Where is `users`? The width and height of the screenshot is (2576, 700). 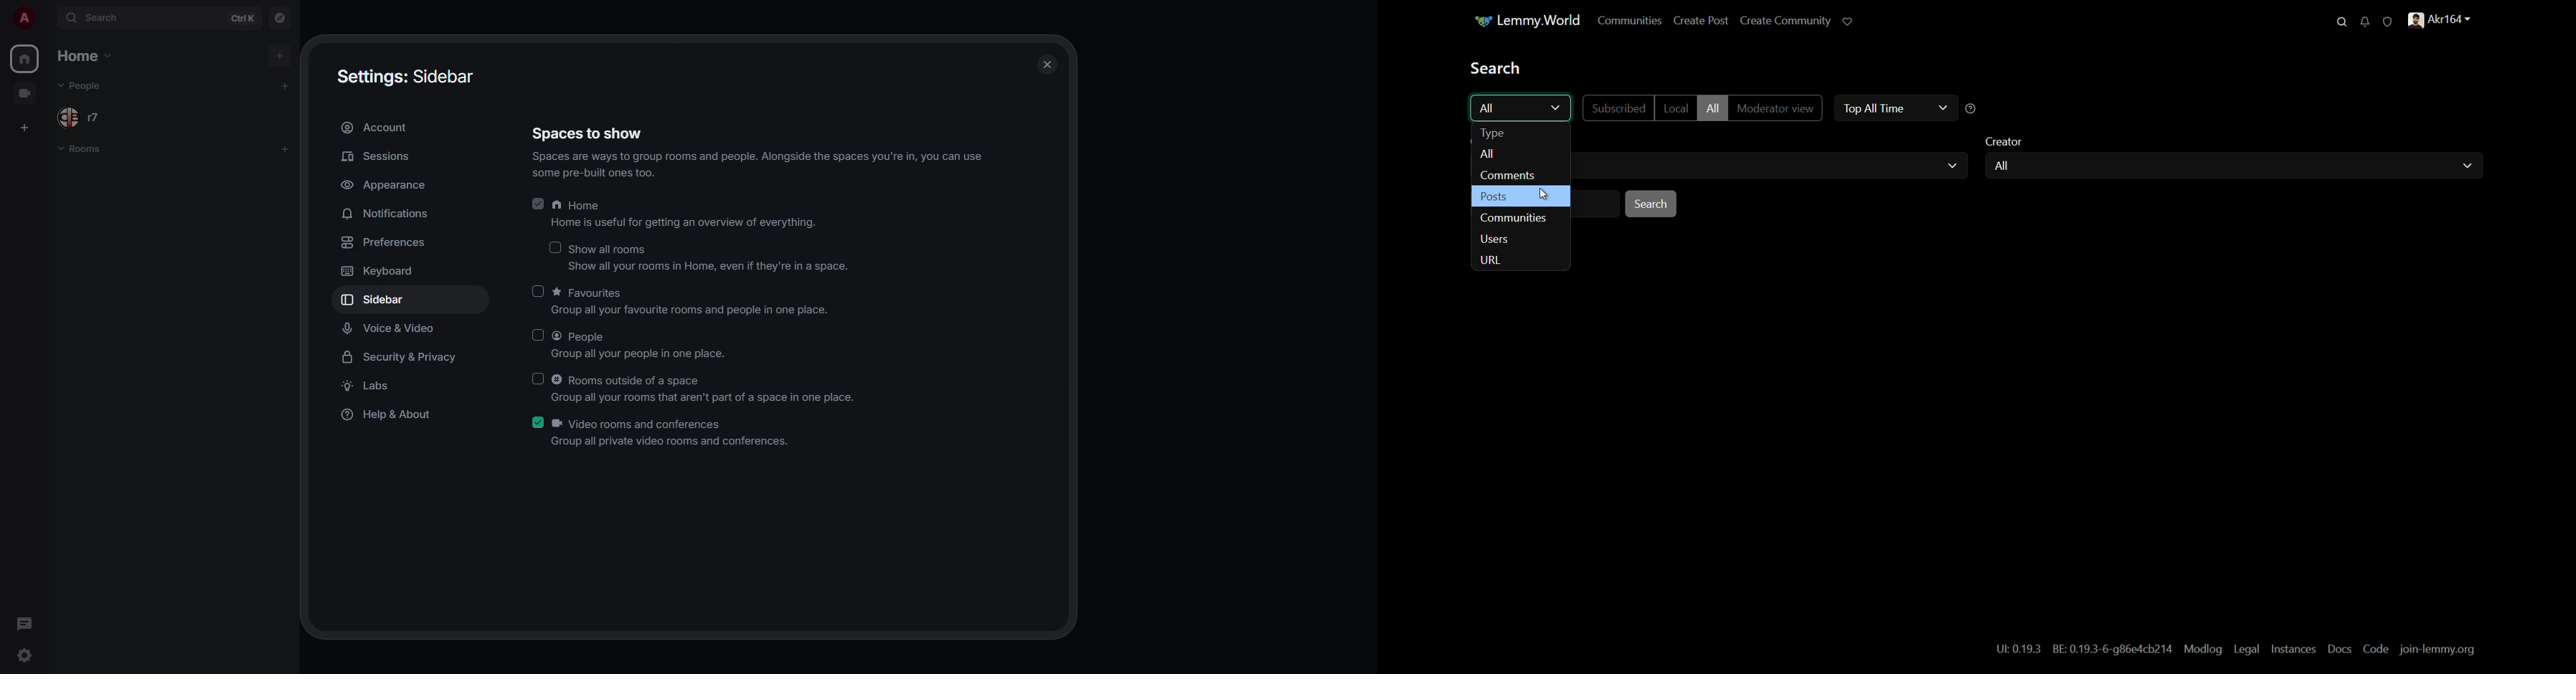 users is located at coordinates (1497, 241).